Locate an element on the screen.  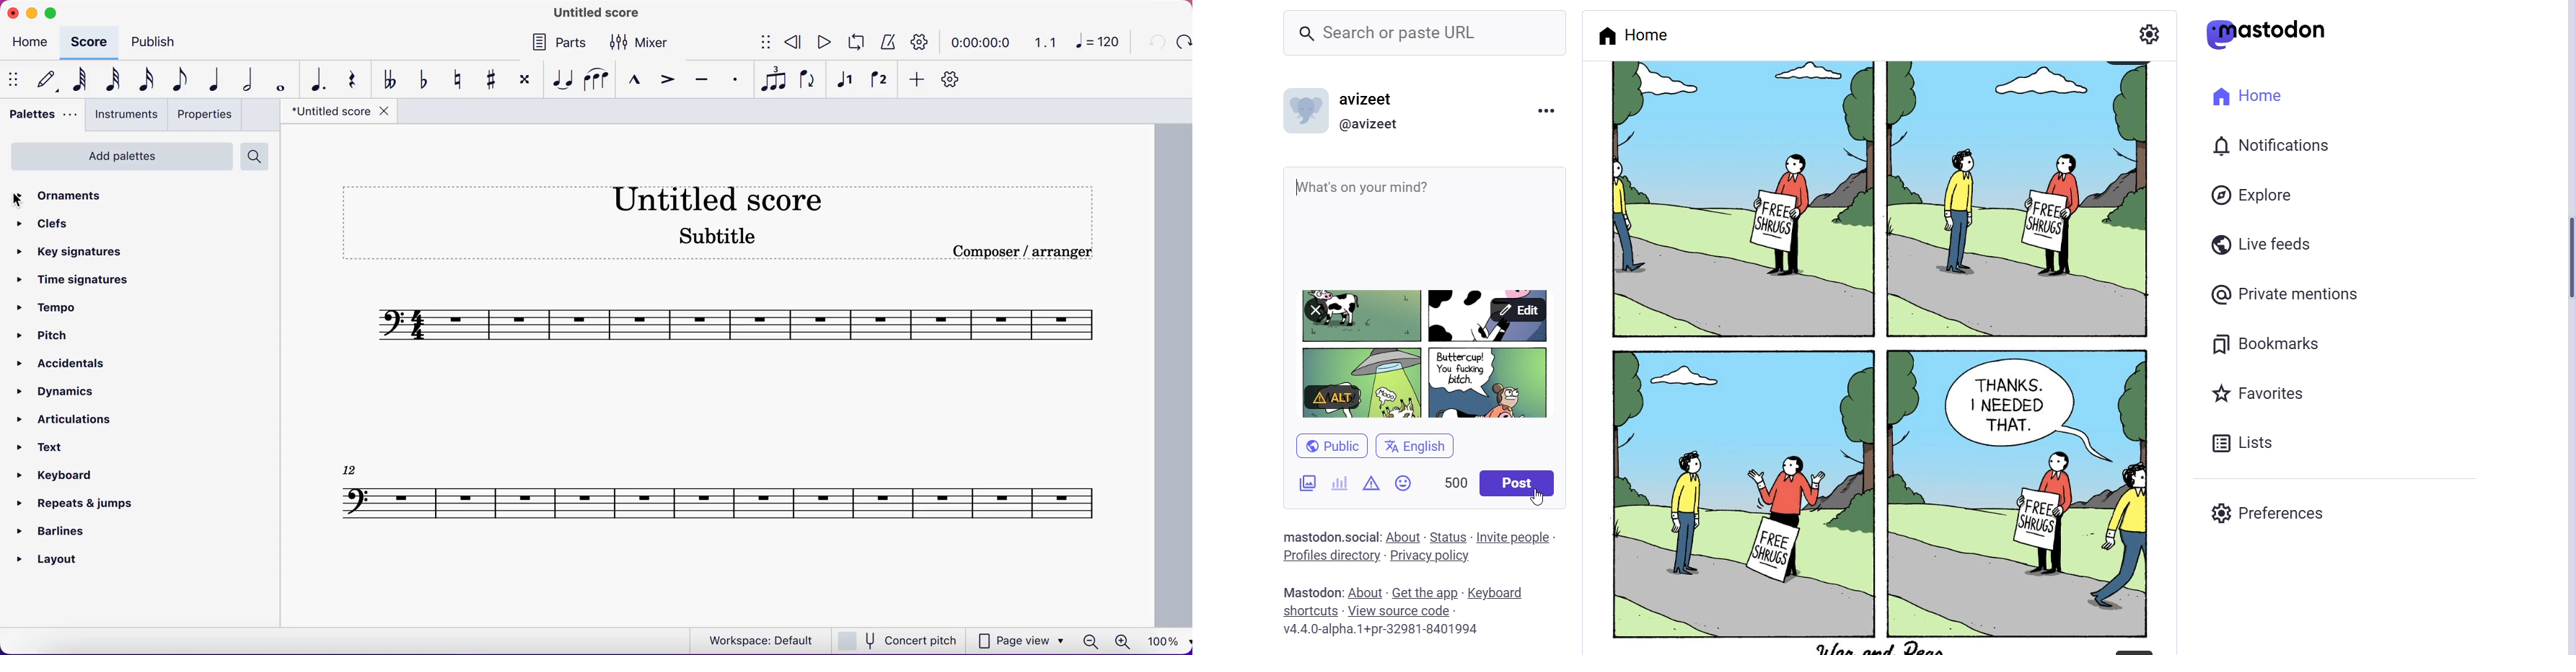
Get the app is located at coordinates (1424, 593).